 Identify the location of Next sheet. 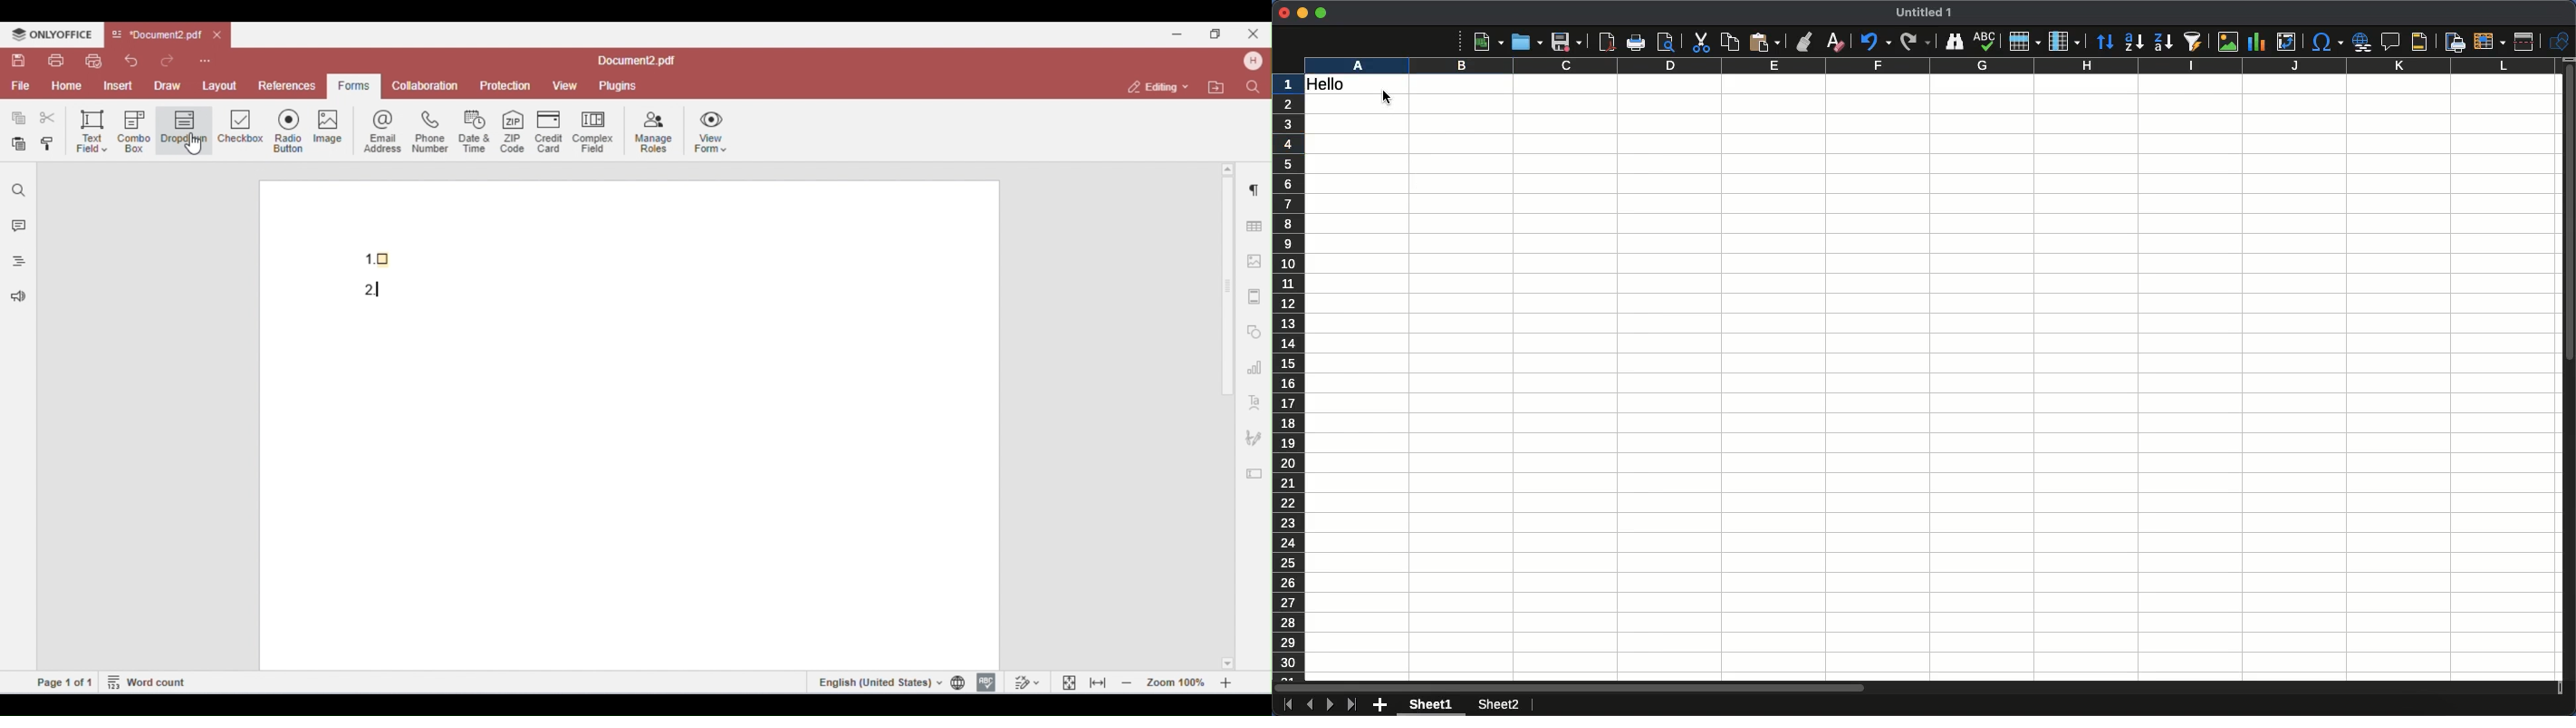
(1331, 705).